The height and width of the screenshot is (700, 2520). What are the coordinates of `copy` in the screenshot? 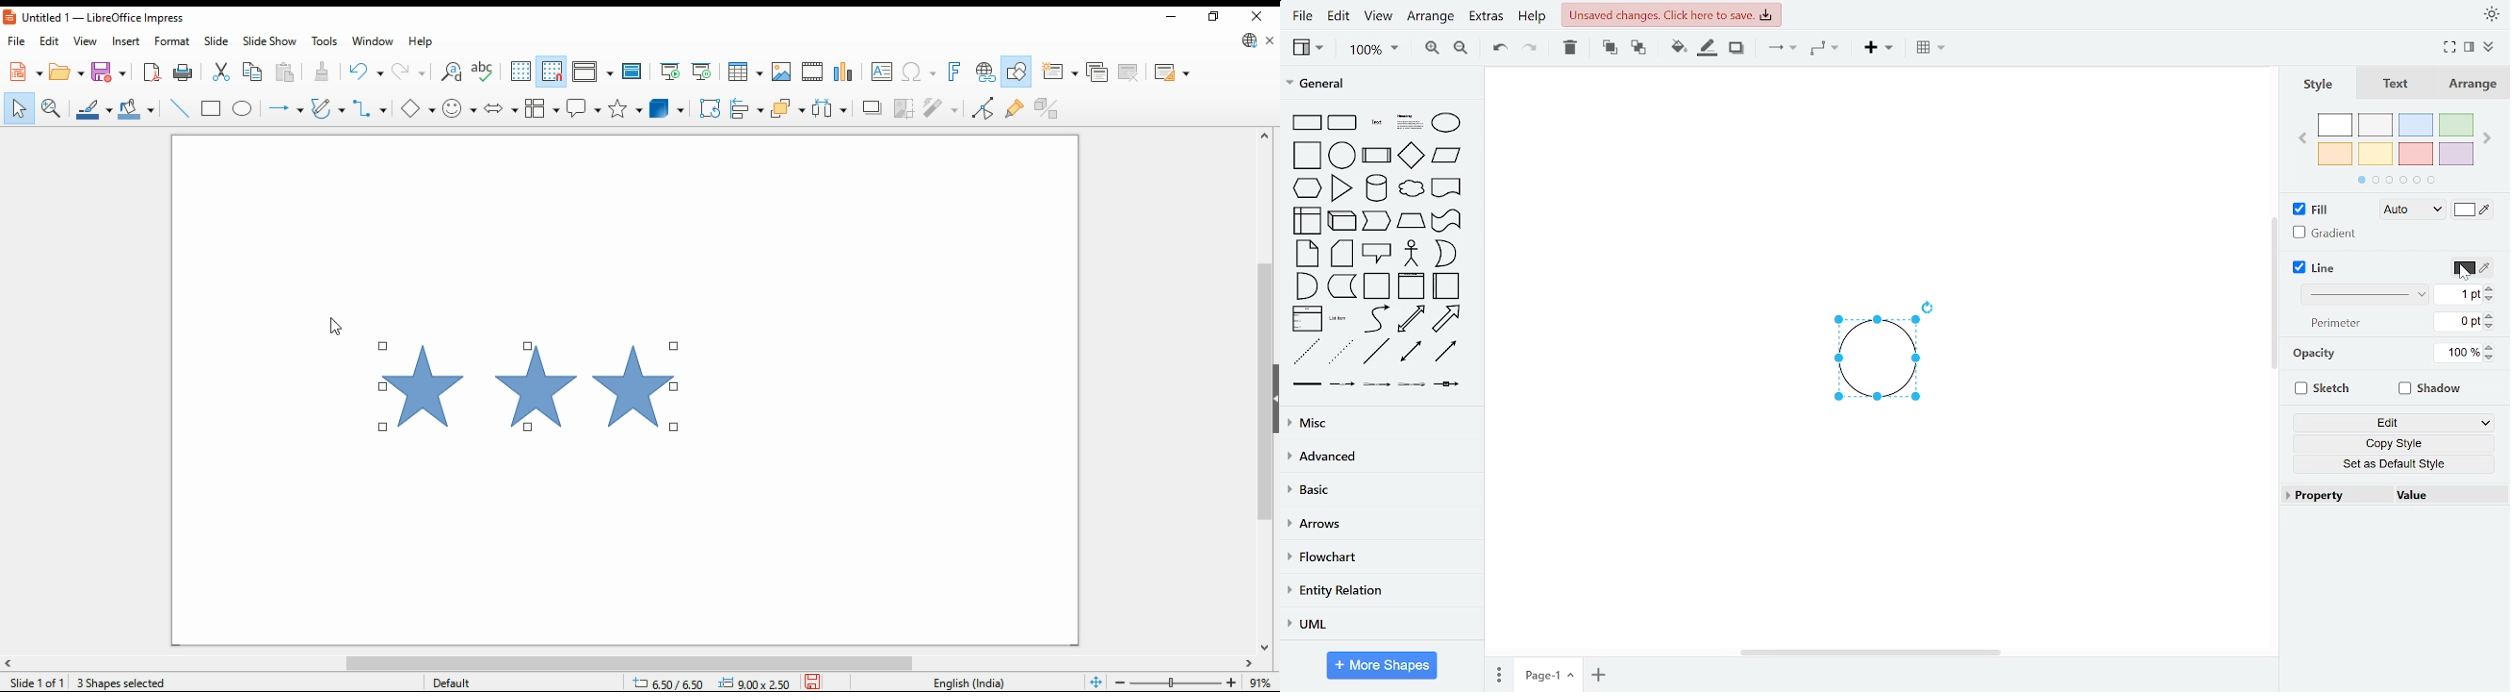 It's located at (257, 72).